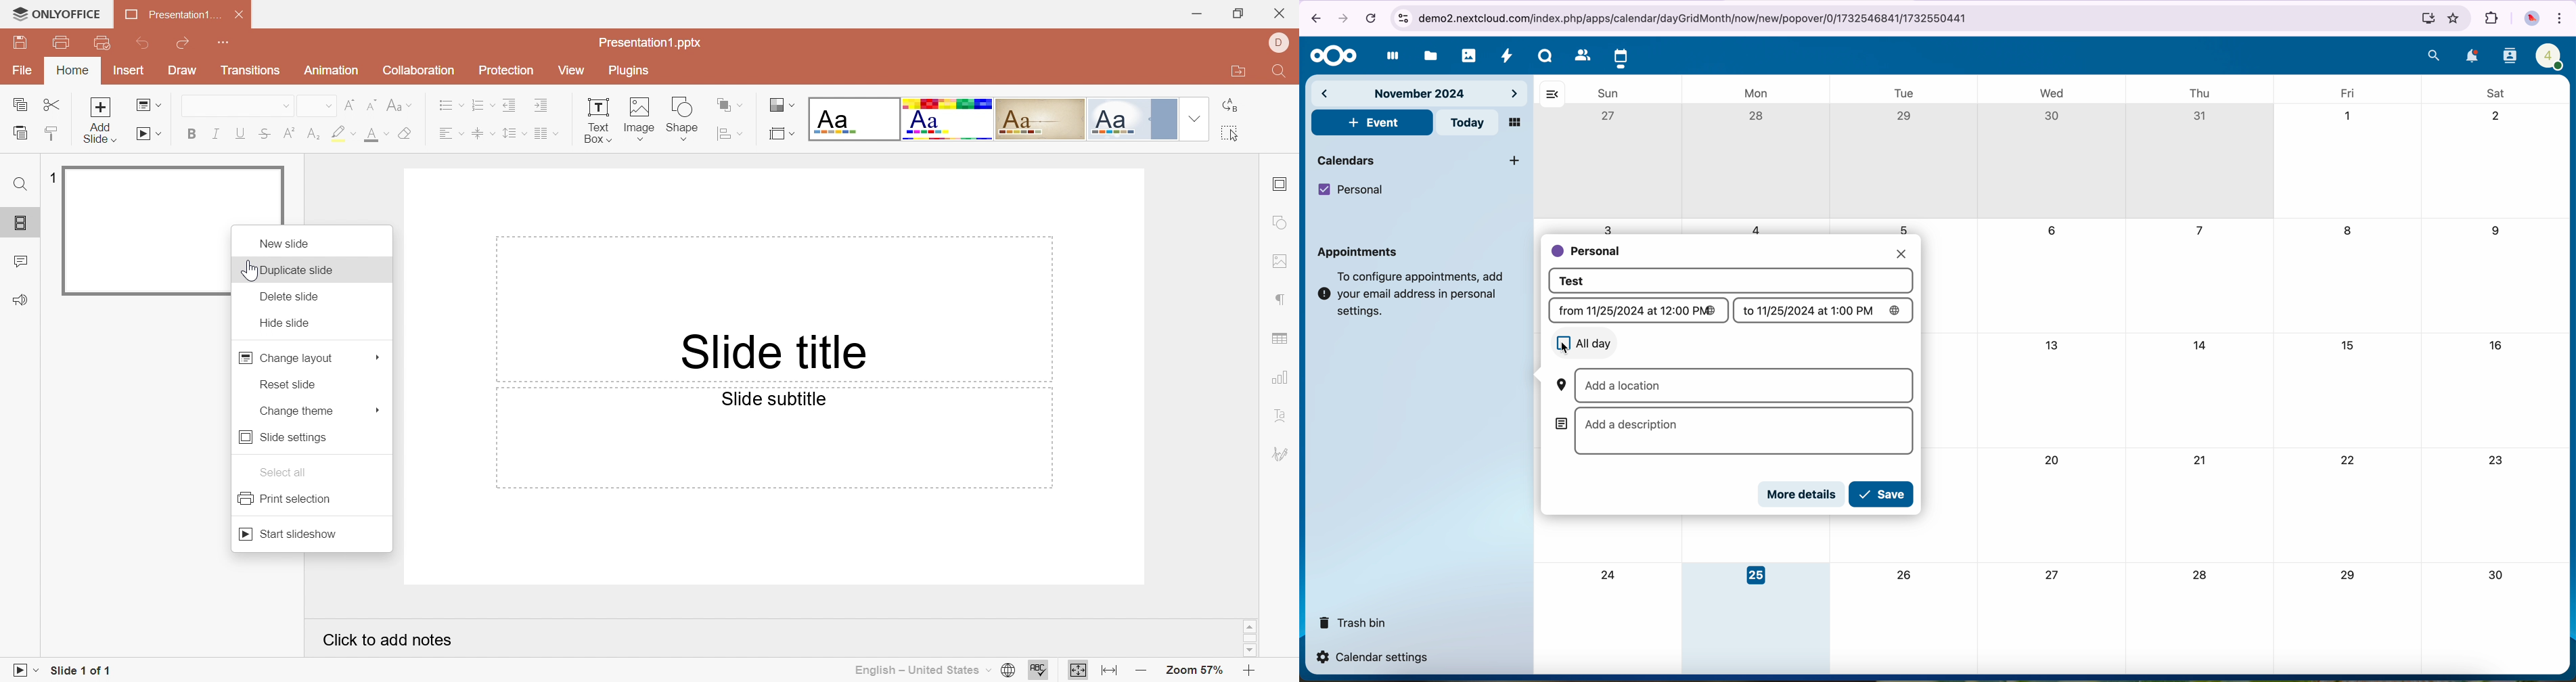  What do you see at coordinates (1281, 415) in the screenshot?
I see `Text Art settings` at bounding box center [1281, 415].